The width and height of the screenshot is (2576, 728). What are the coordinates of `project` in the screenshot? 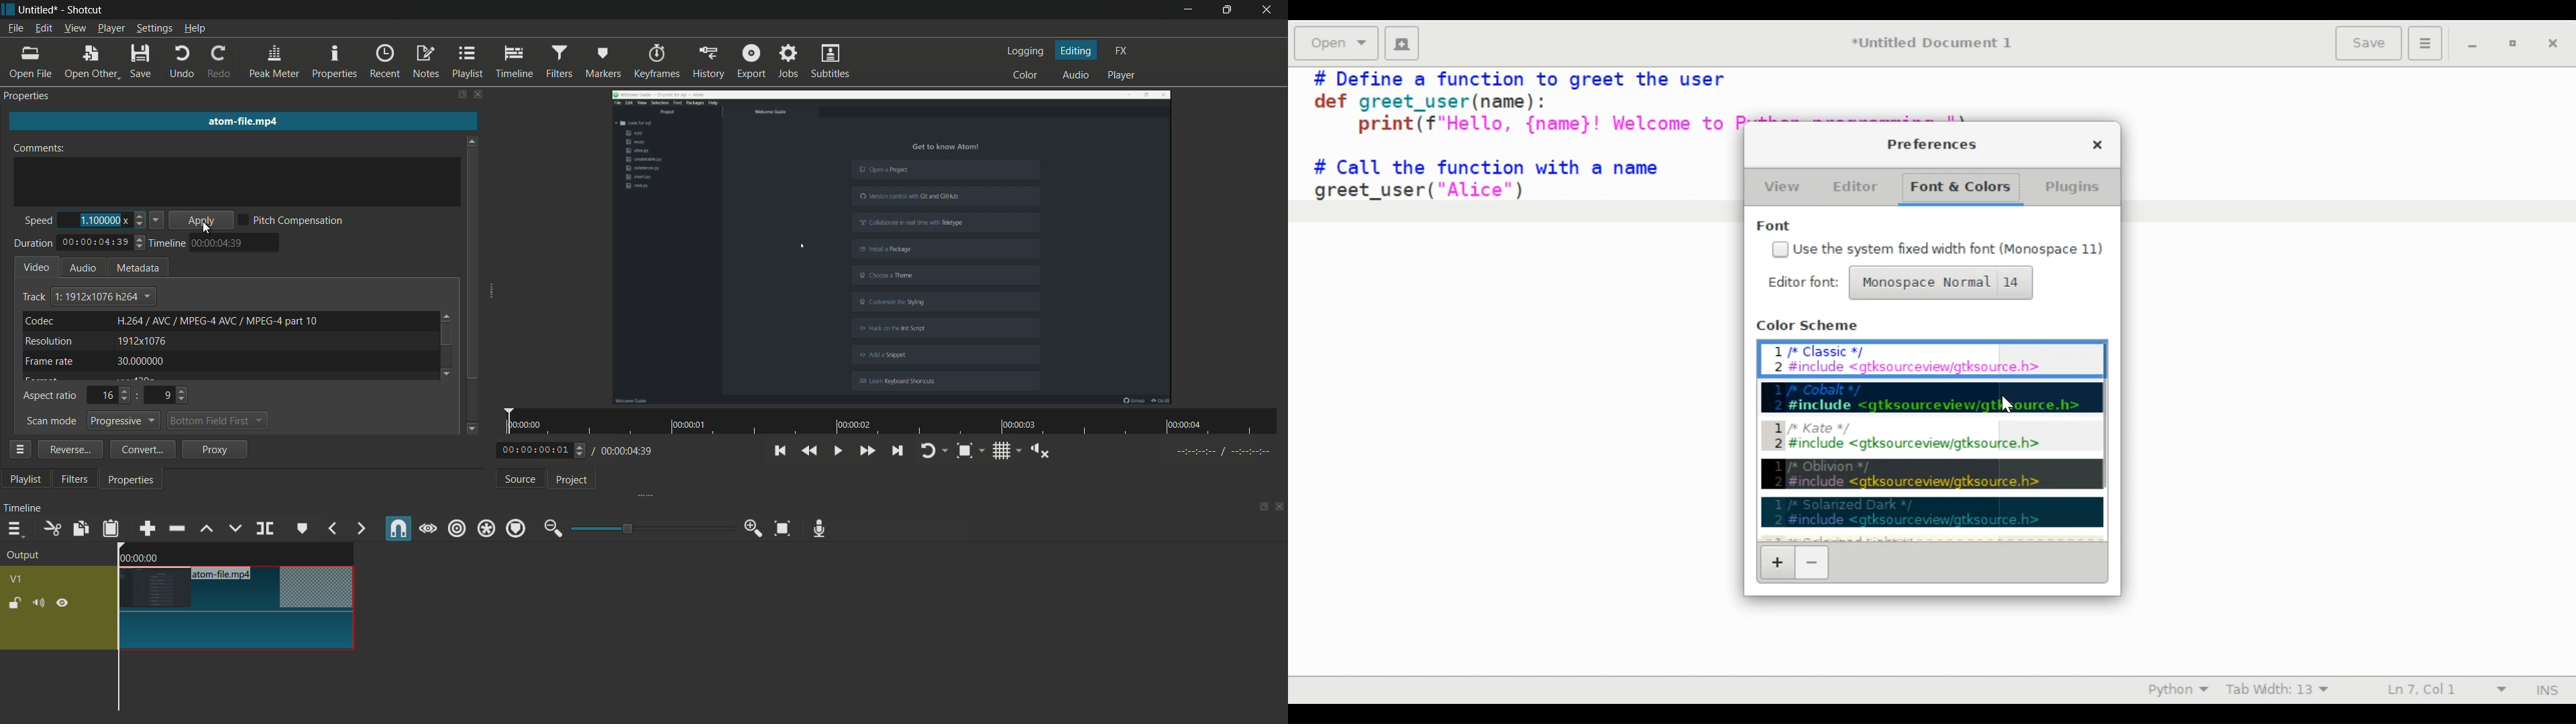 It's located at (572, 480).